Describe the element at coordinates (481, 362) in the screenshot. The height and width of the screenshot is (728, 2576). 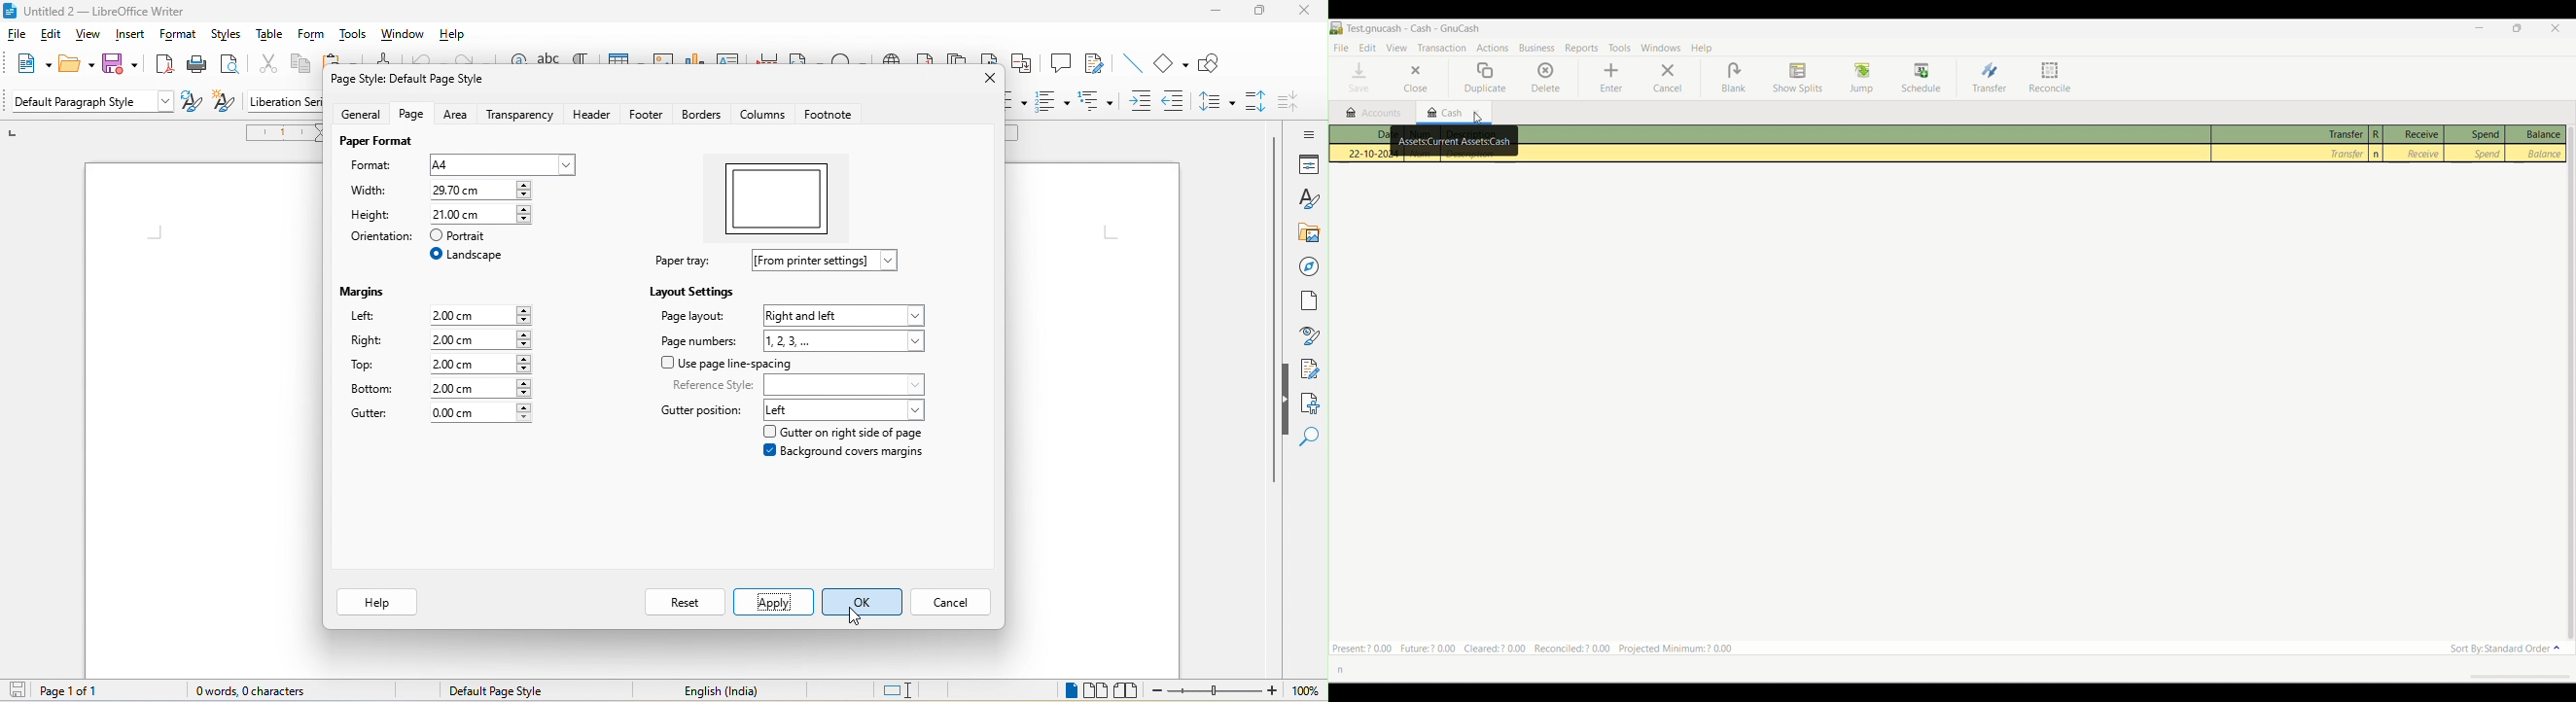
I see `2.00 cm` at that location.